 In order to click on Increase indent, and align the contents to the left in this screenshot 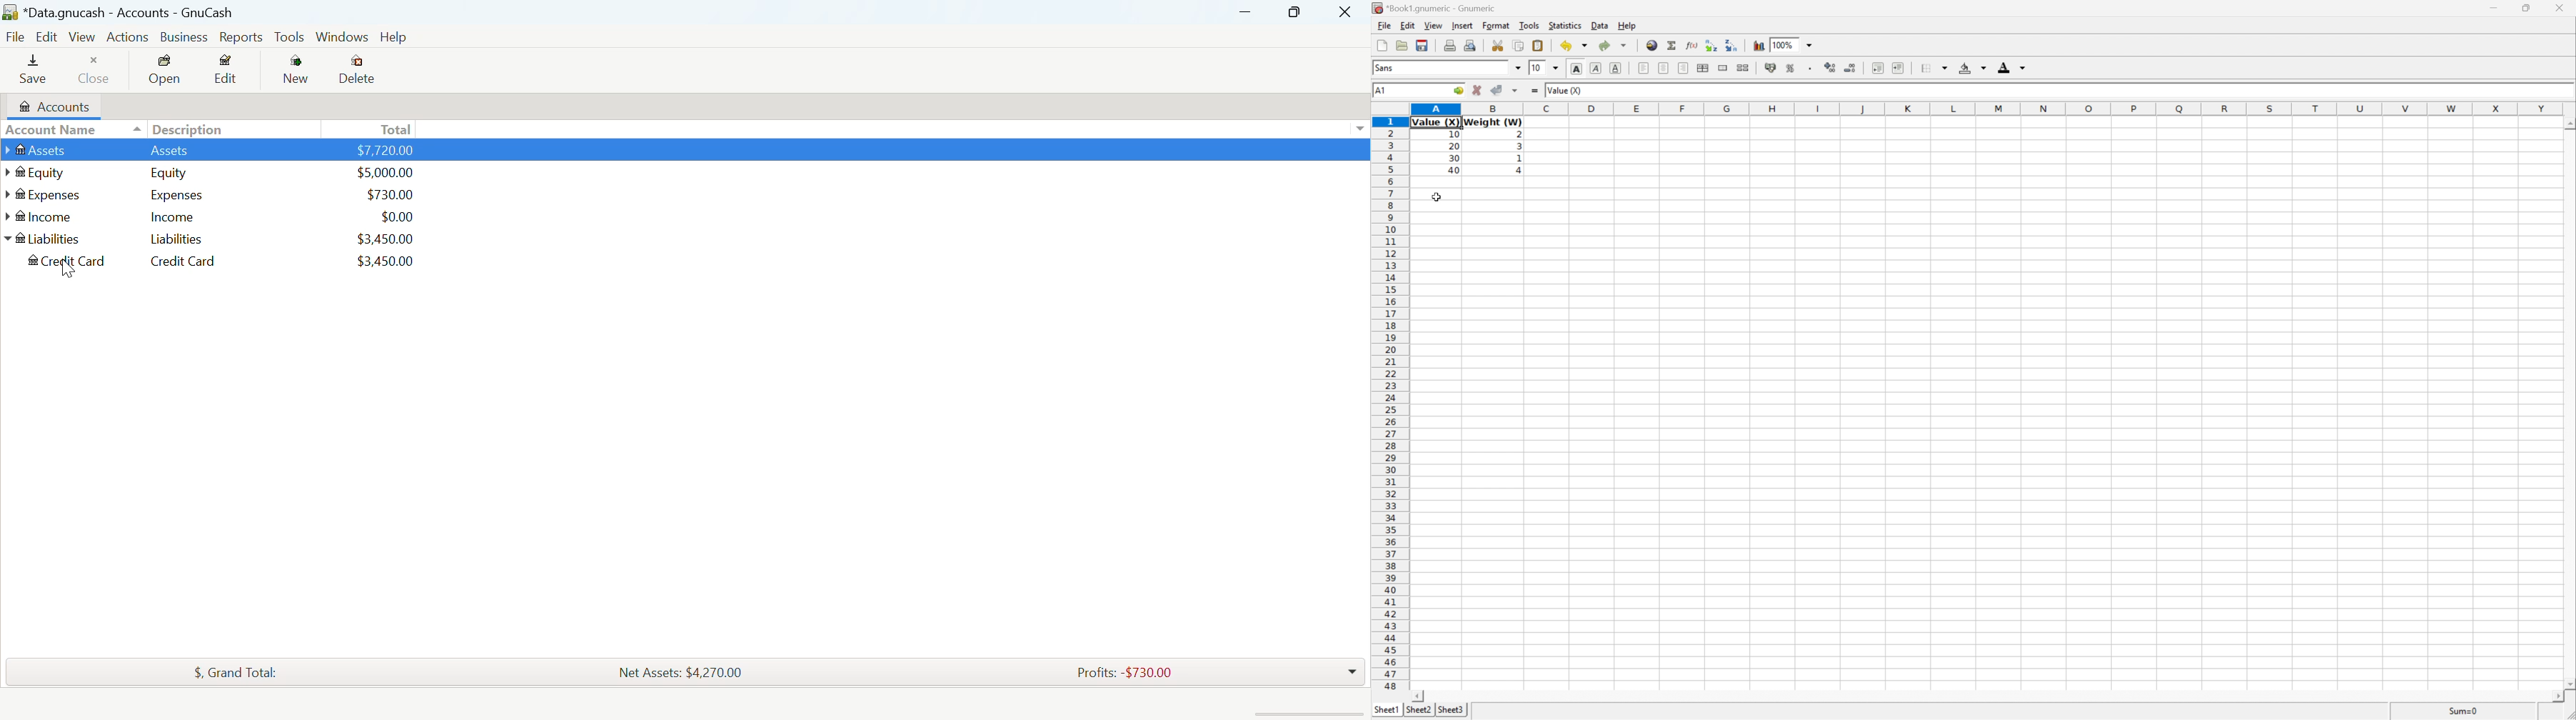, I will do `click(1902, 67)`.